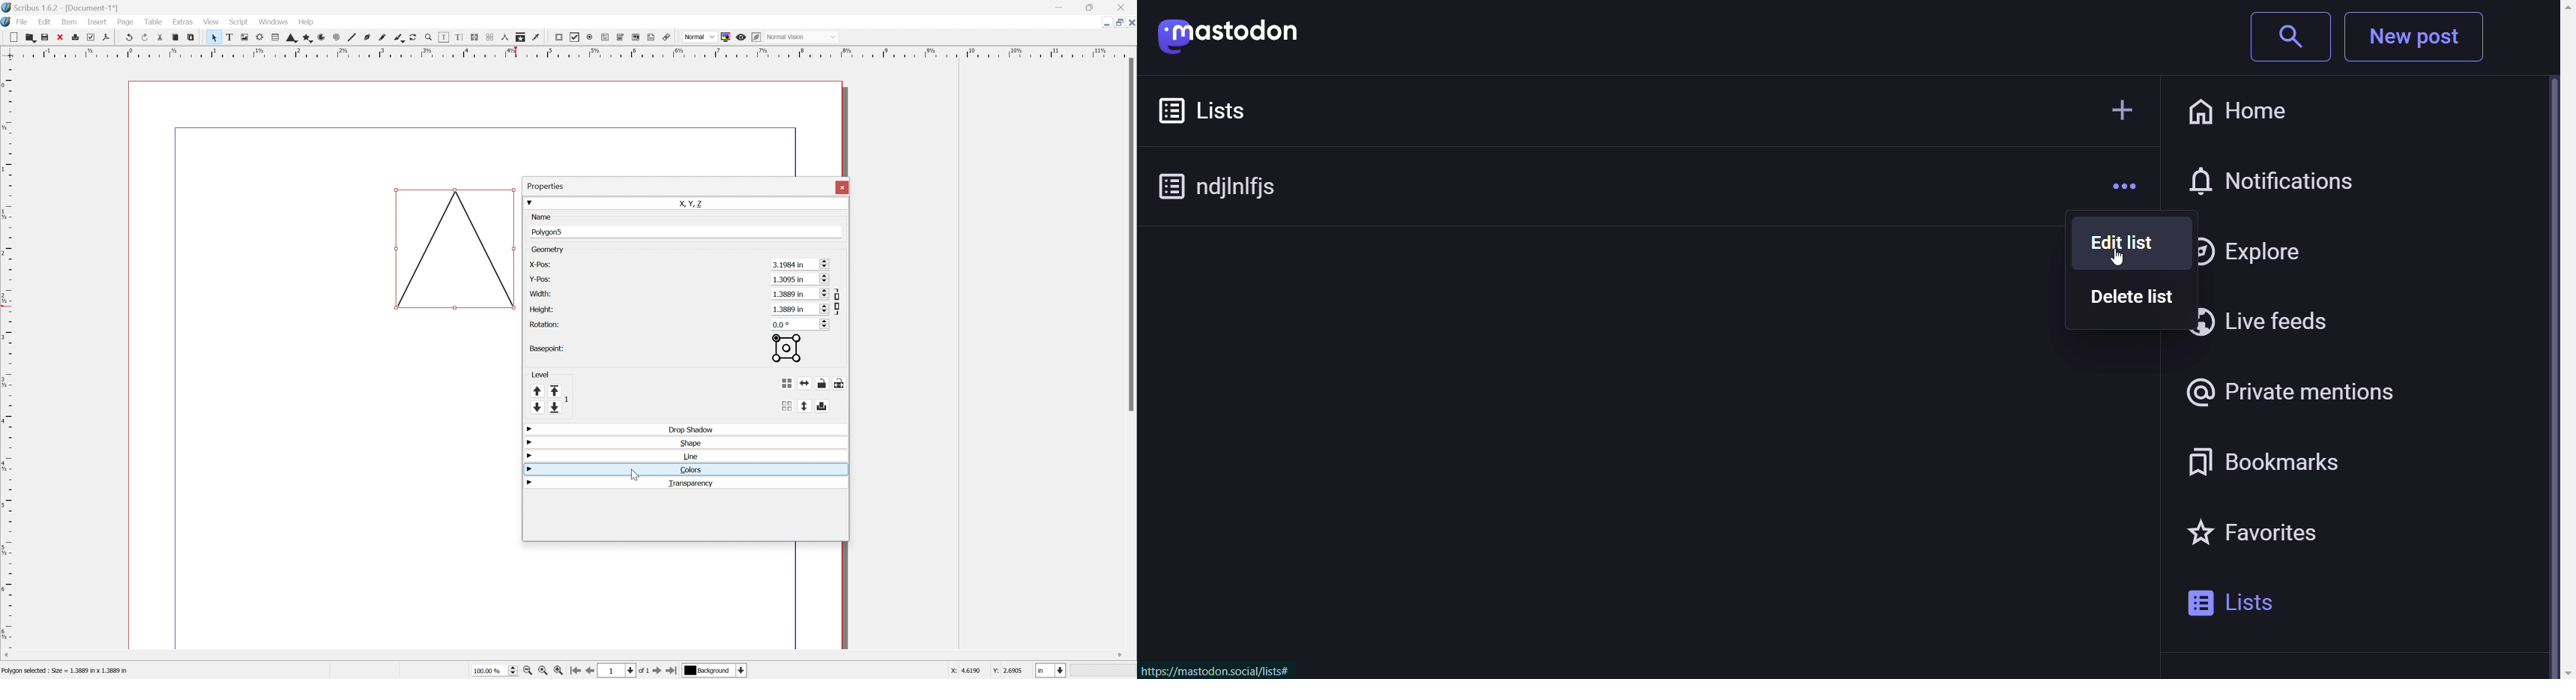  I want to click on Spiral, so click(334, 37).